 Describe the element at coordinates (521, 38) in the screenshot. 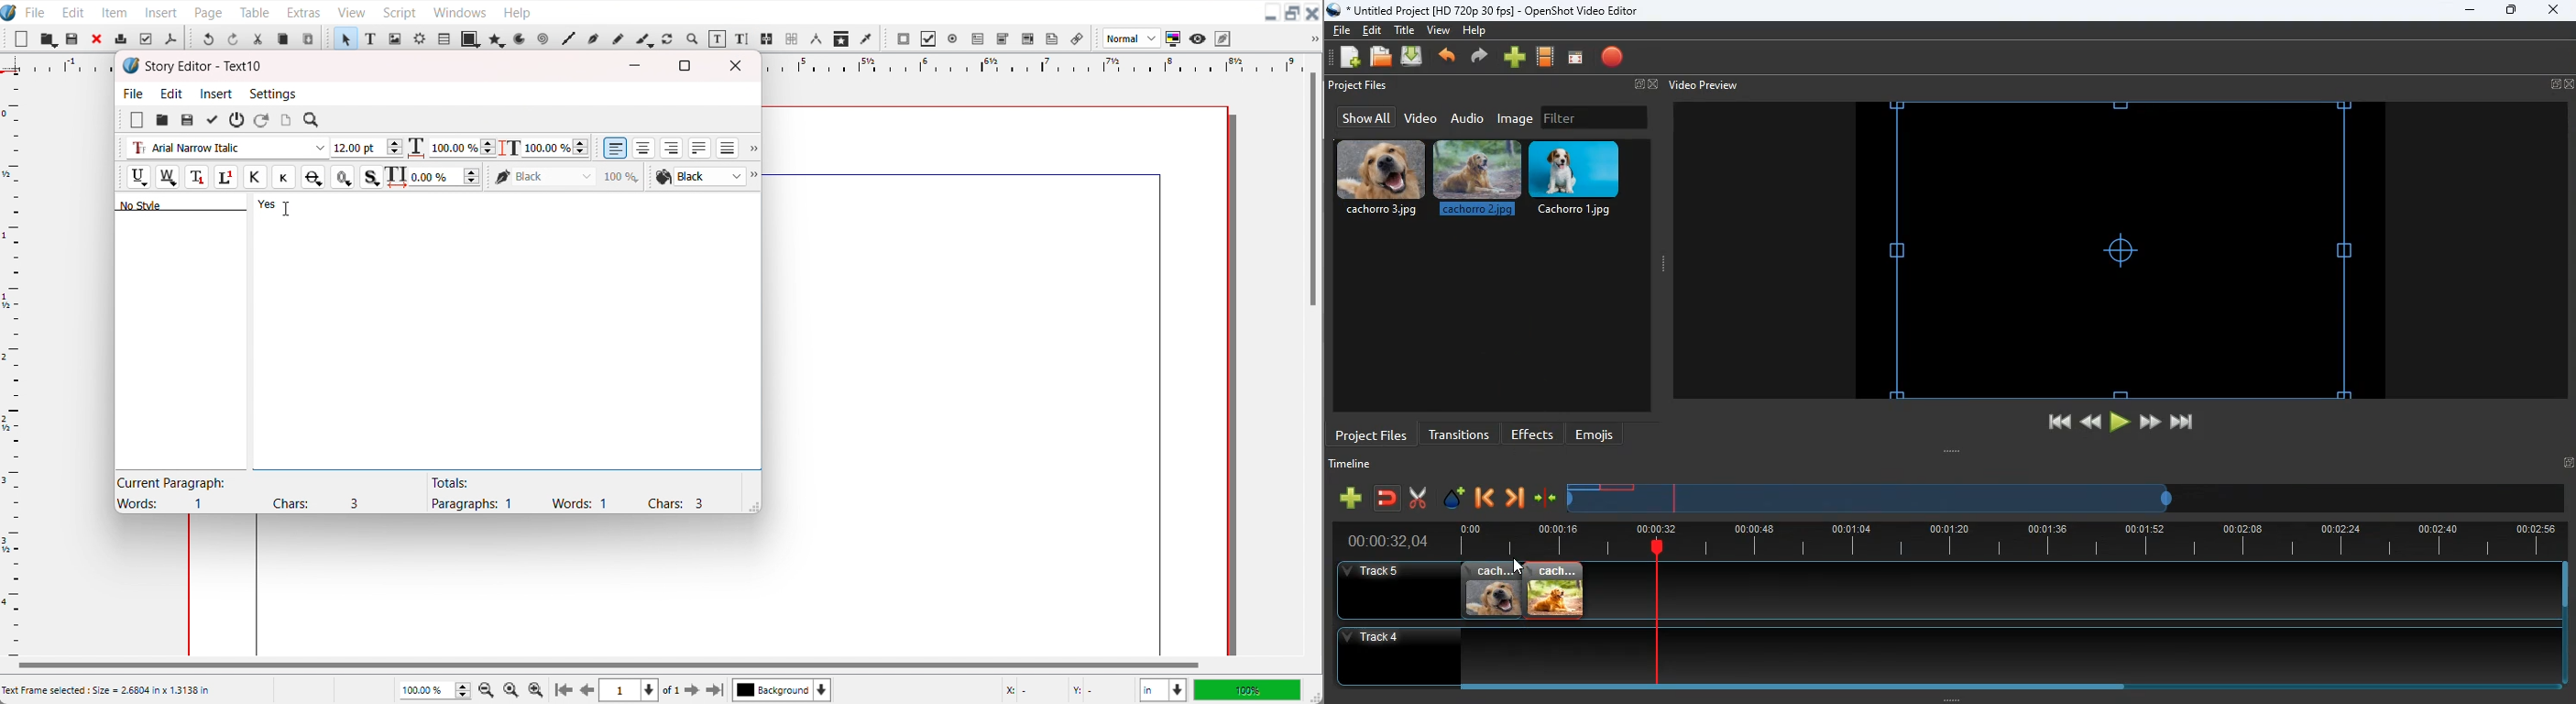

I see `Arc` at that location.